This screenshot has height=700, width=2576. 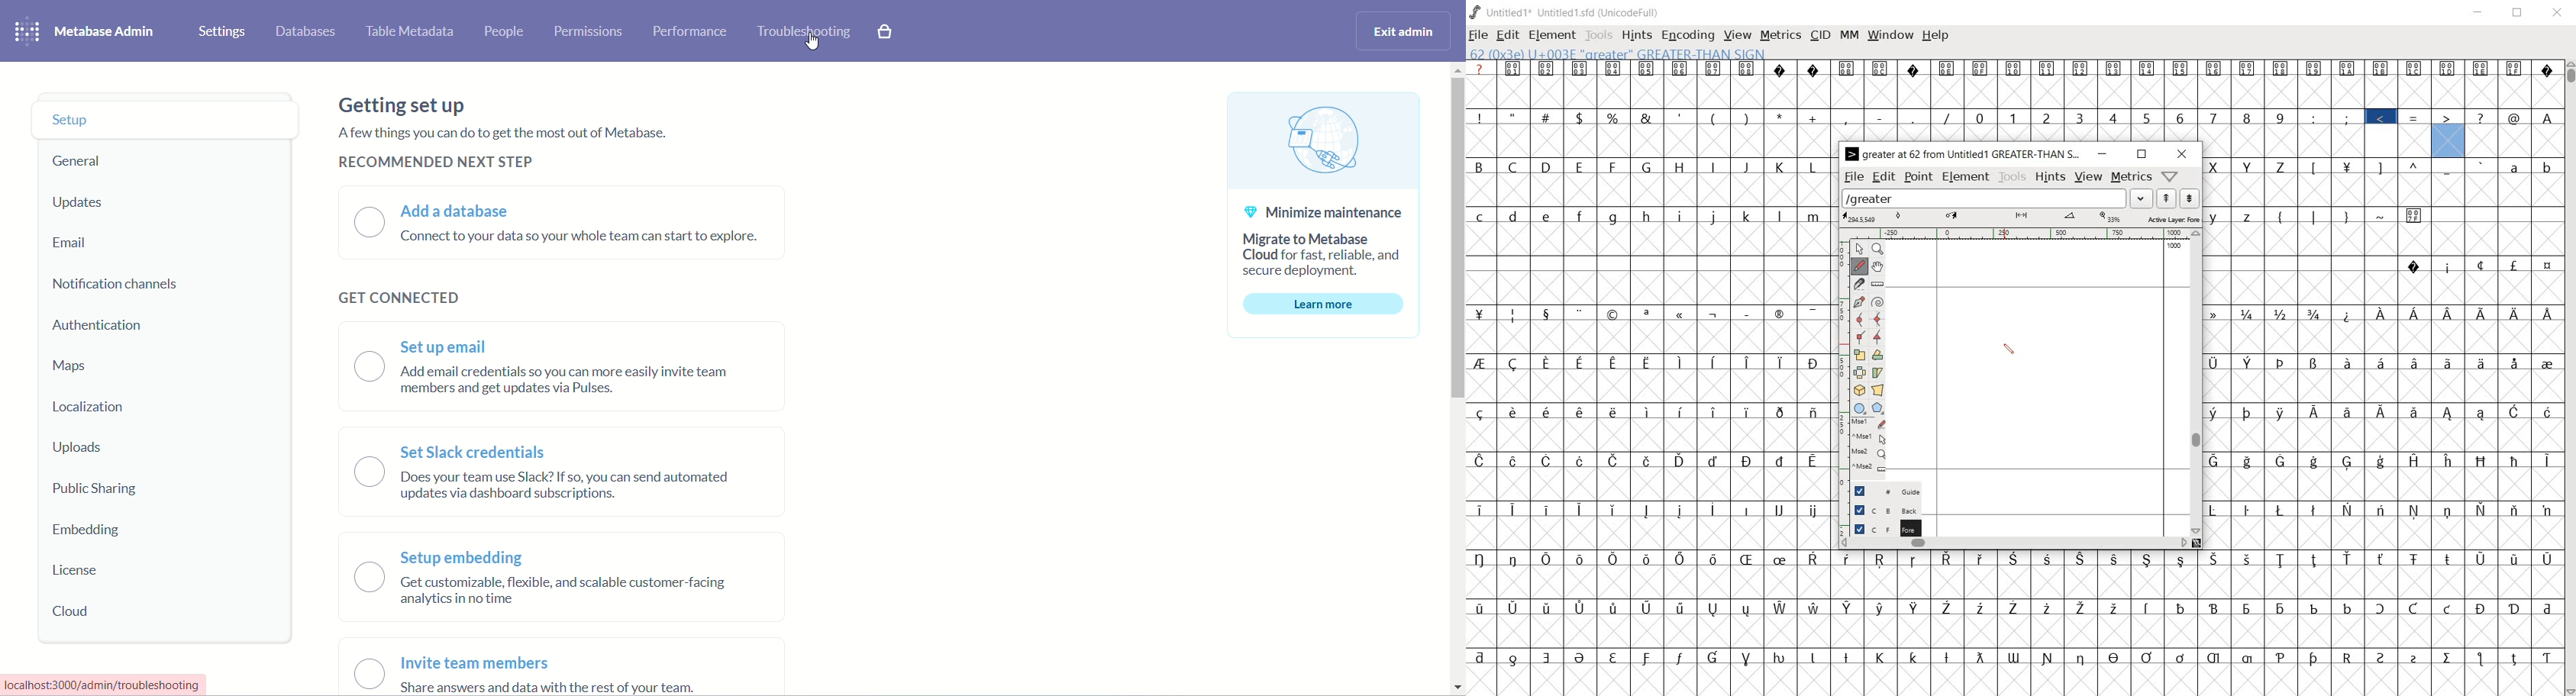 I want to click on table metadata, so click(x=409, y=34).